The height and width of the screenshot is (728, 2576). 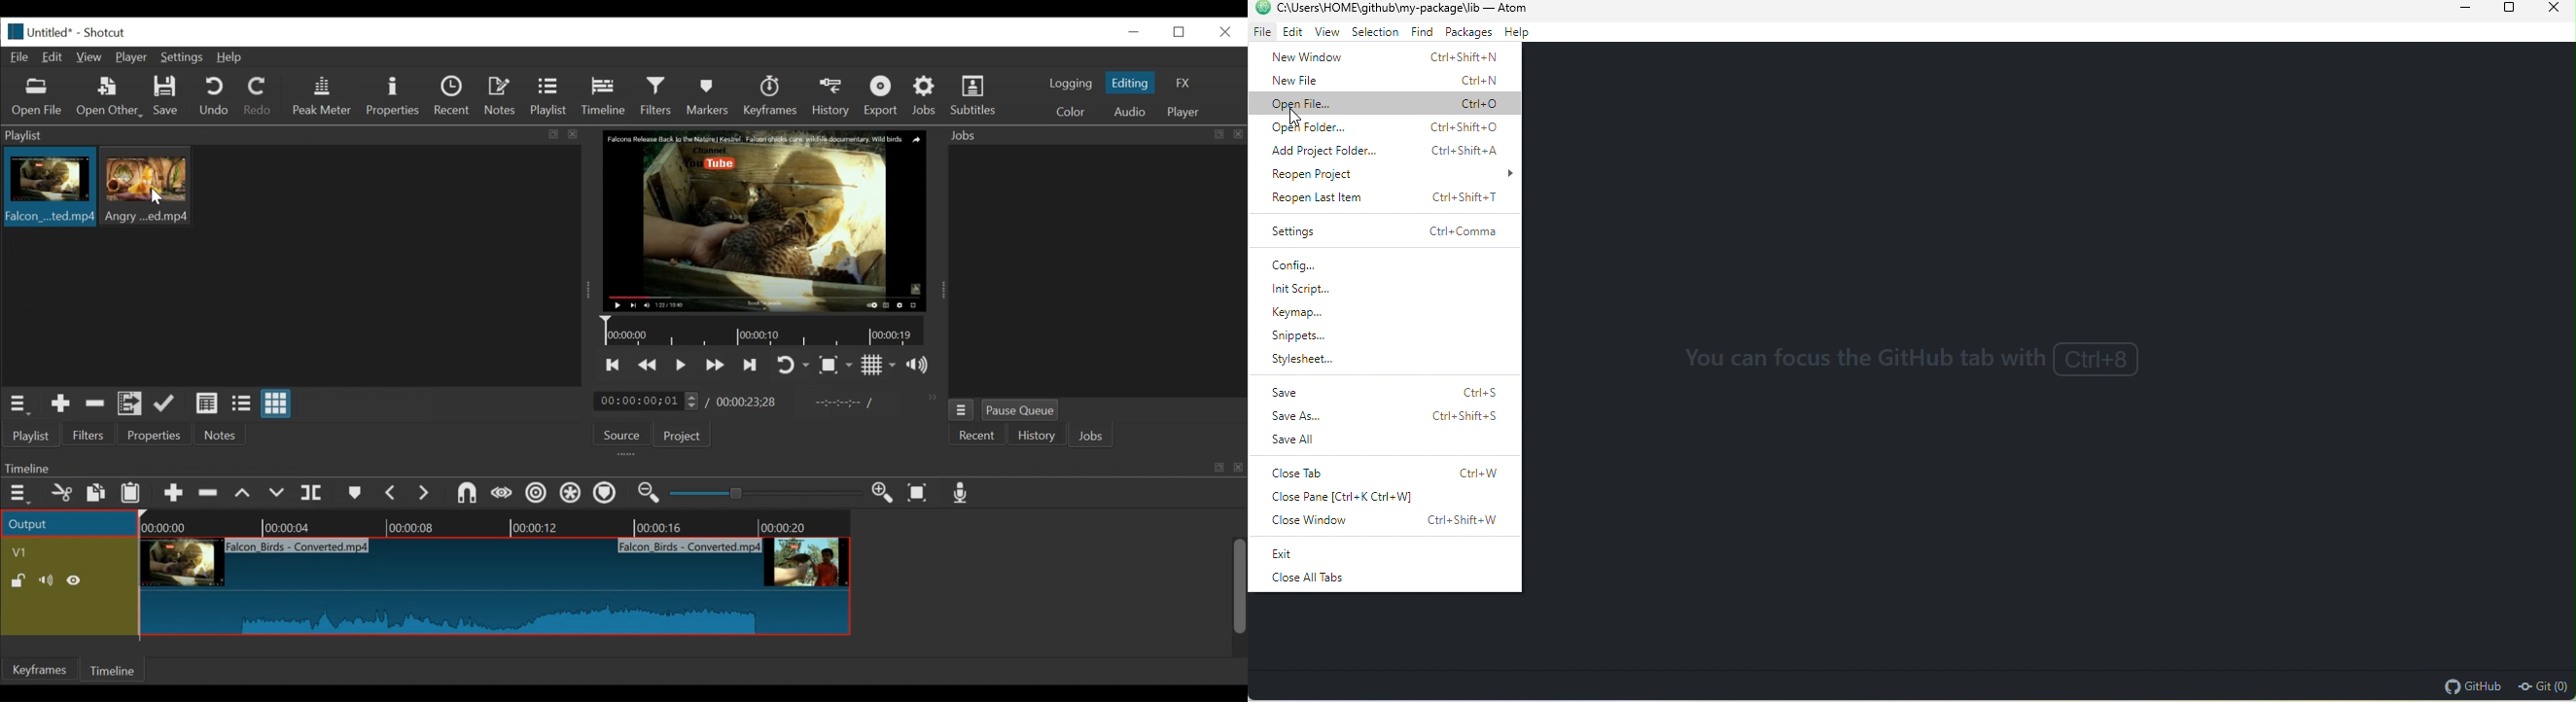 What do you see at coordinates (130, 406) in the screenshot?
I see `Add files to playlist` at bounding box center [130, 406].